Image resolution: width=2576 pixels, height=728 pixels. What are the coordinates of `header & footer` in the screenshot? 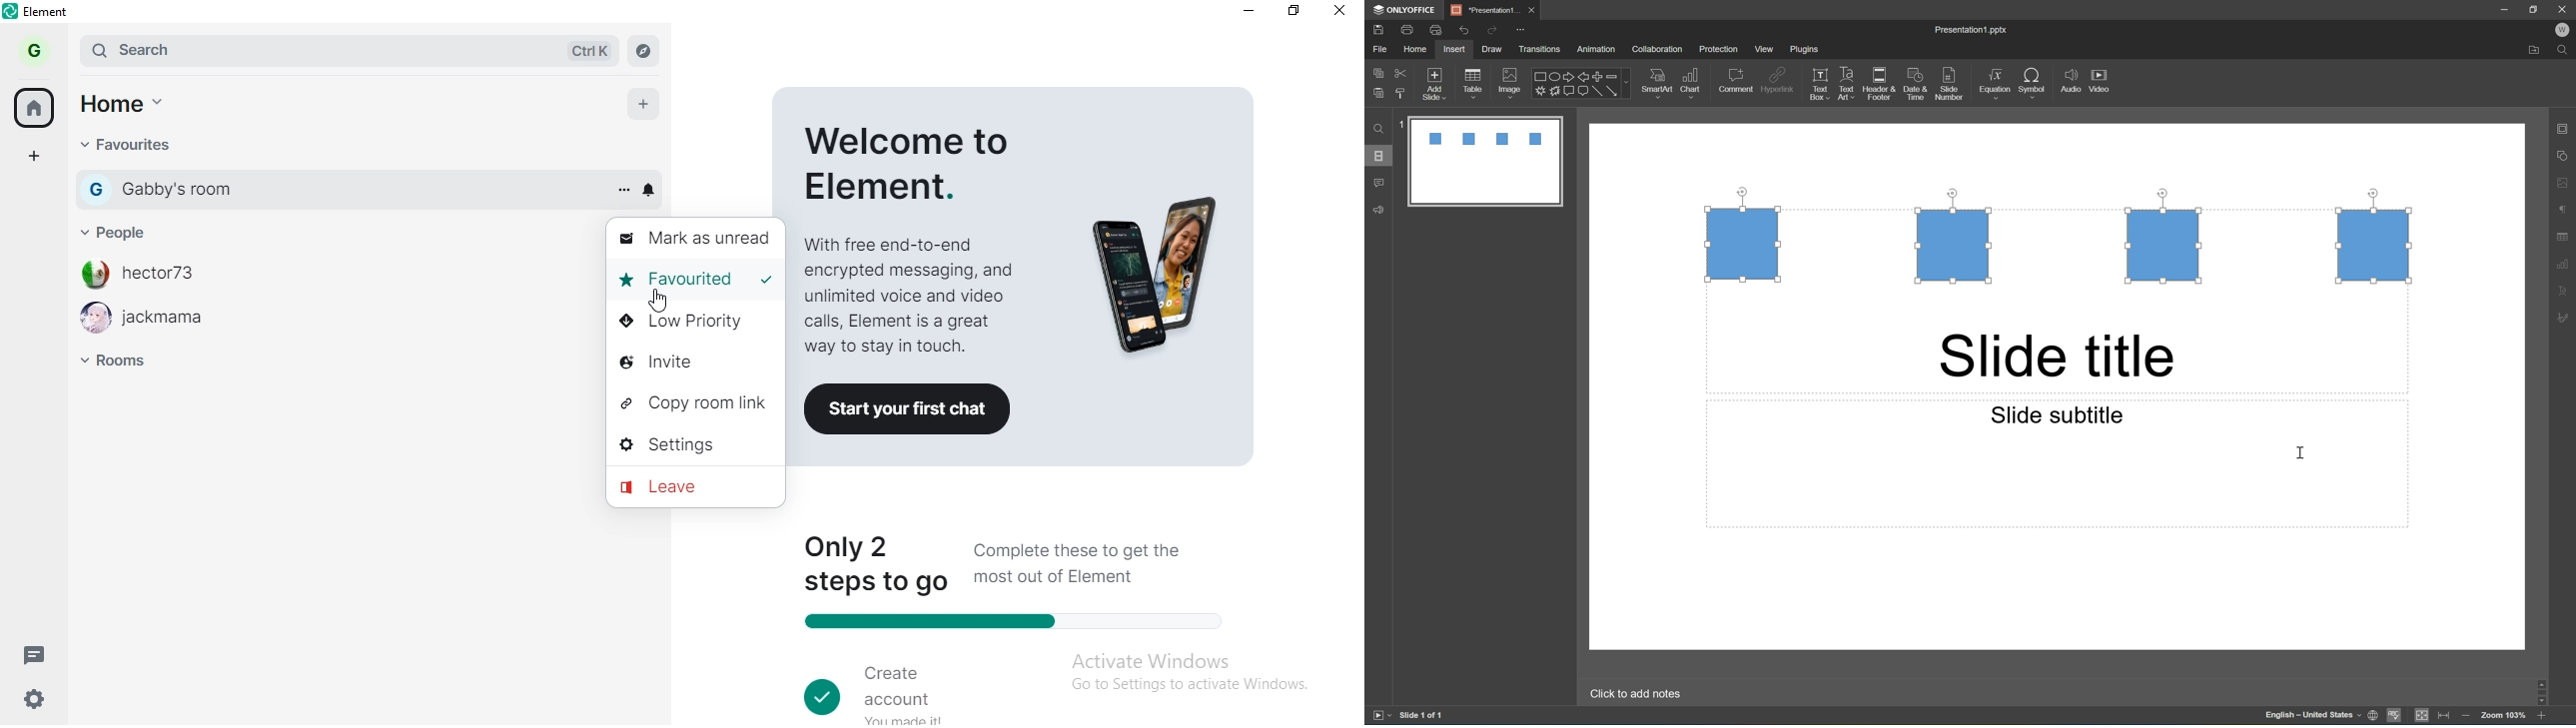 It's located at (1881, 85).